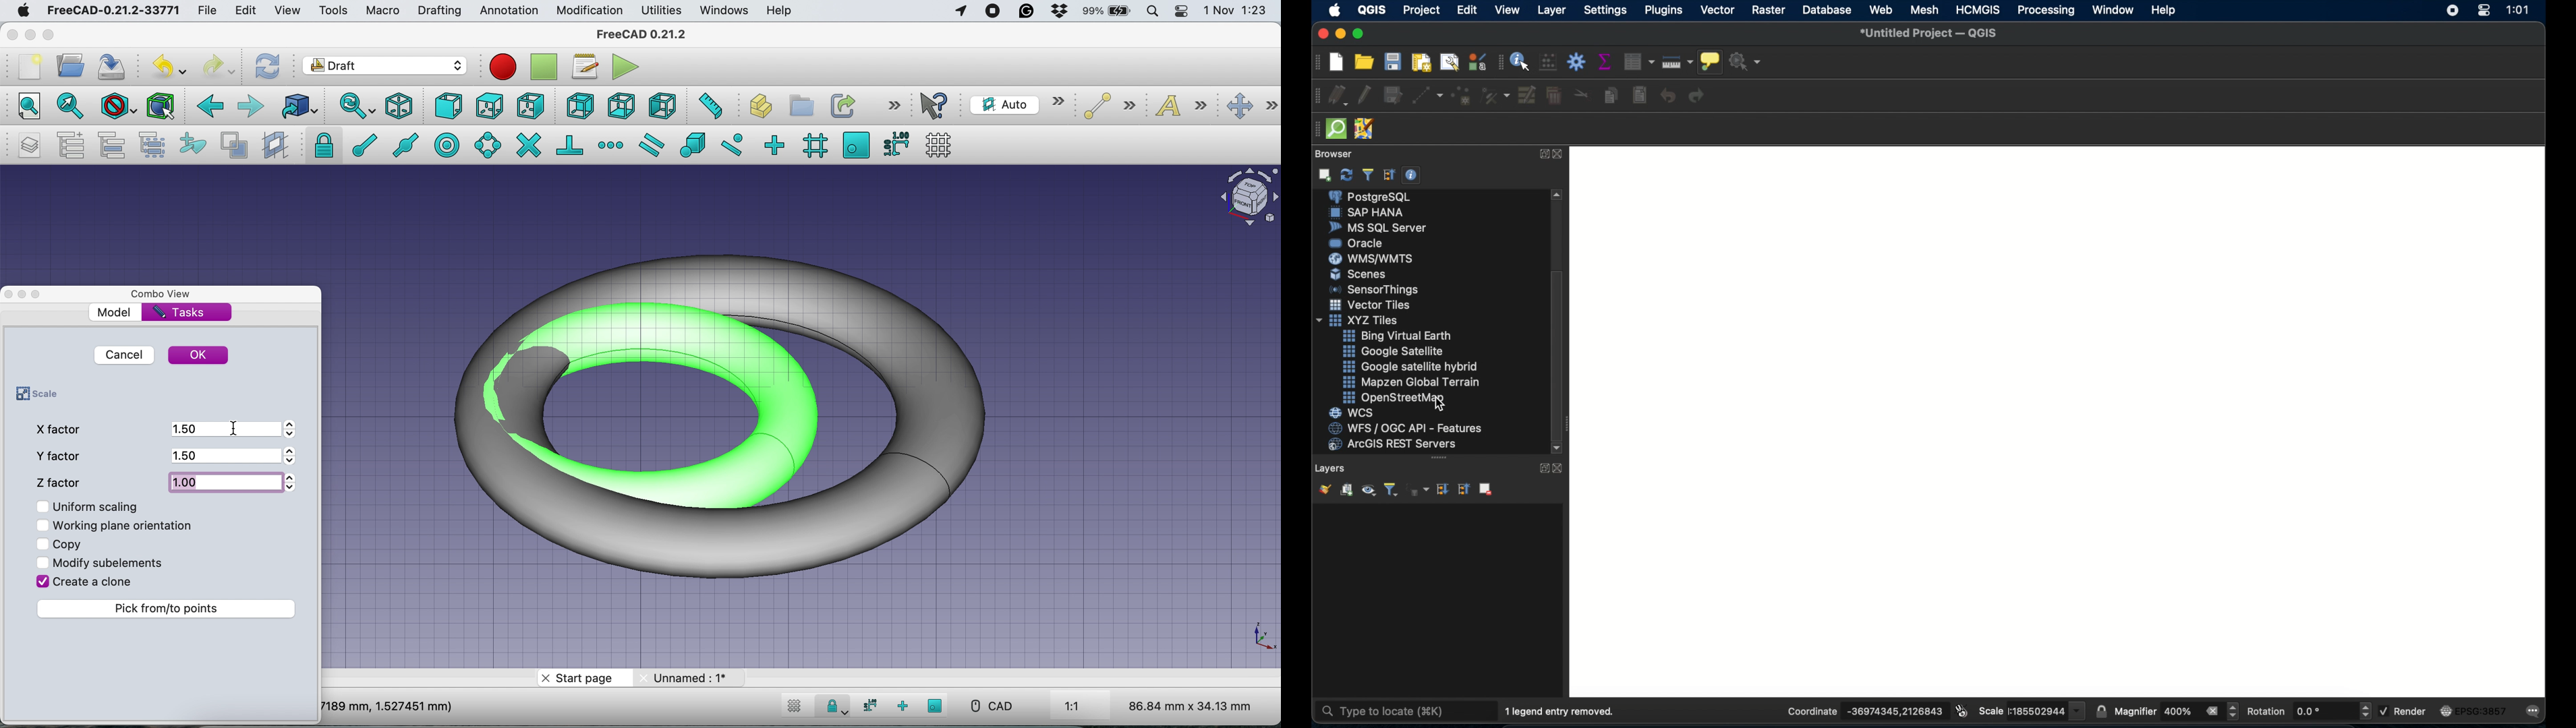  What do you see at coordinates (34, 395) in the screenshot?
I see `scale` at bounding box center [34, 395].